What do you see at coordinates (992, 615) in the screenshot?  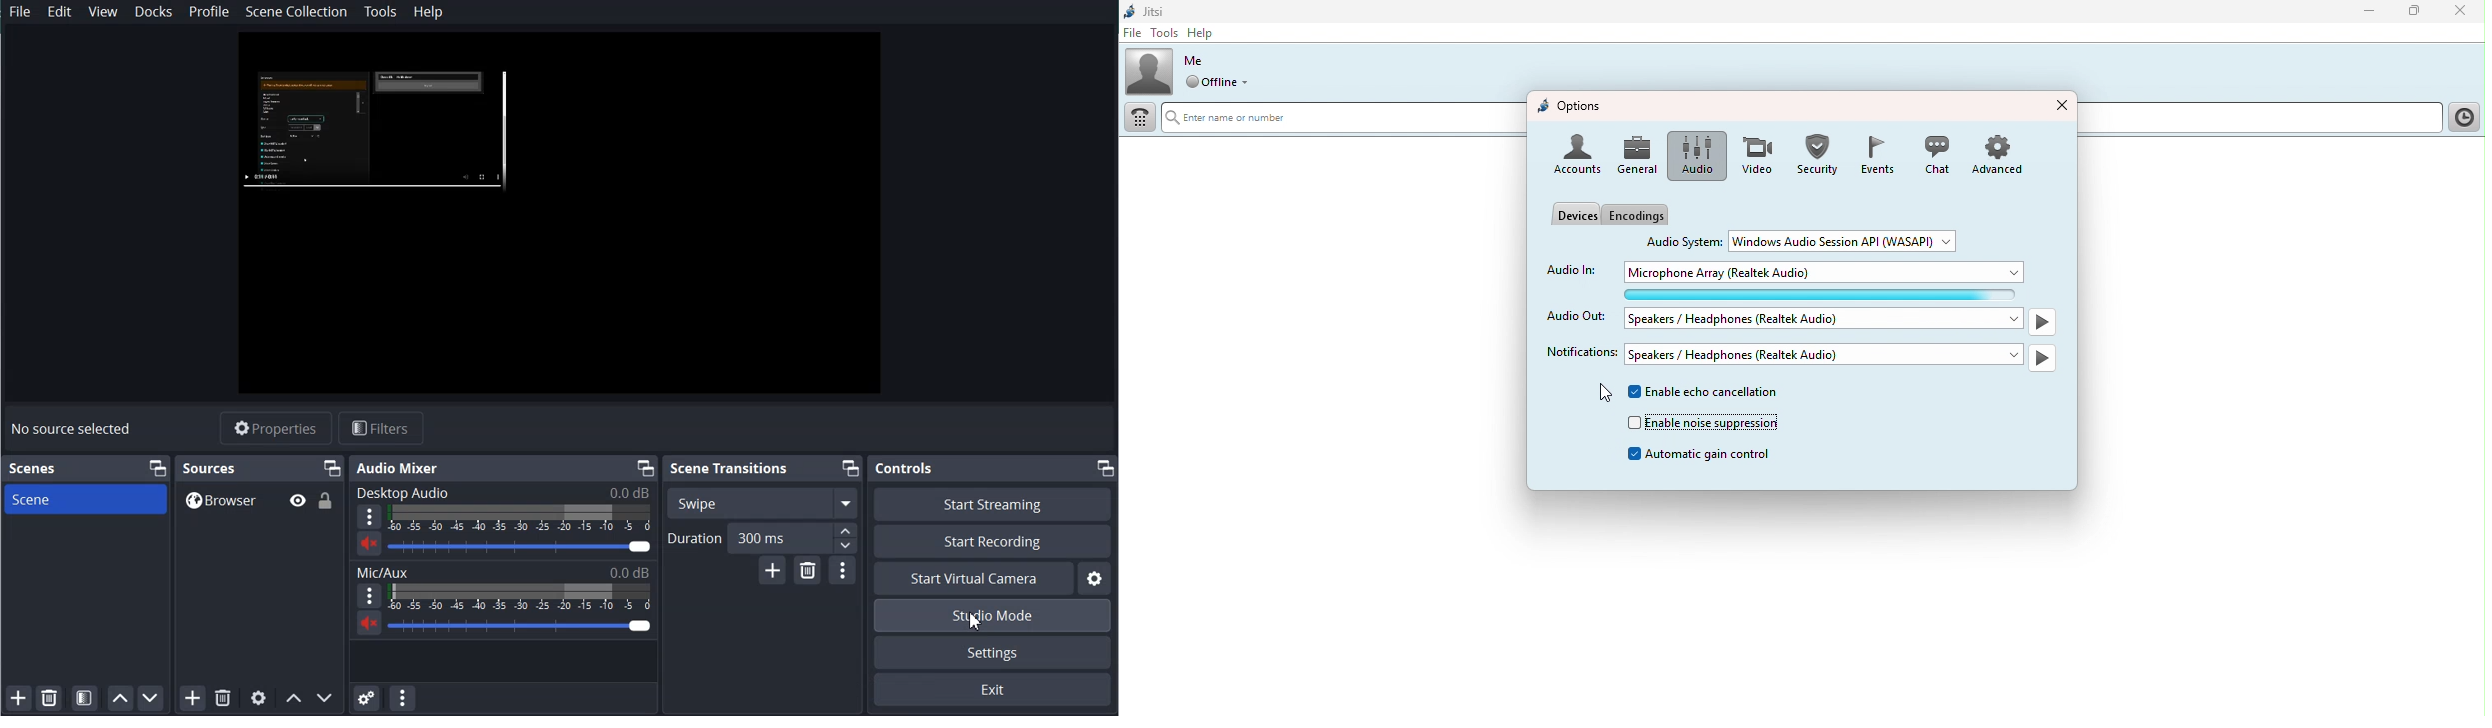 I see `Studio Mode` at bounding box center [992, 615].